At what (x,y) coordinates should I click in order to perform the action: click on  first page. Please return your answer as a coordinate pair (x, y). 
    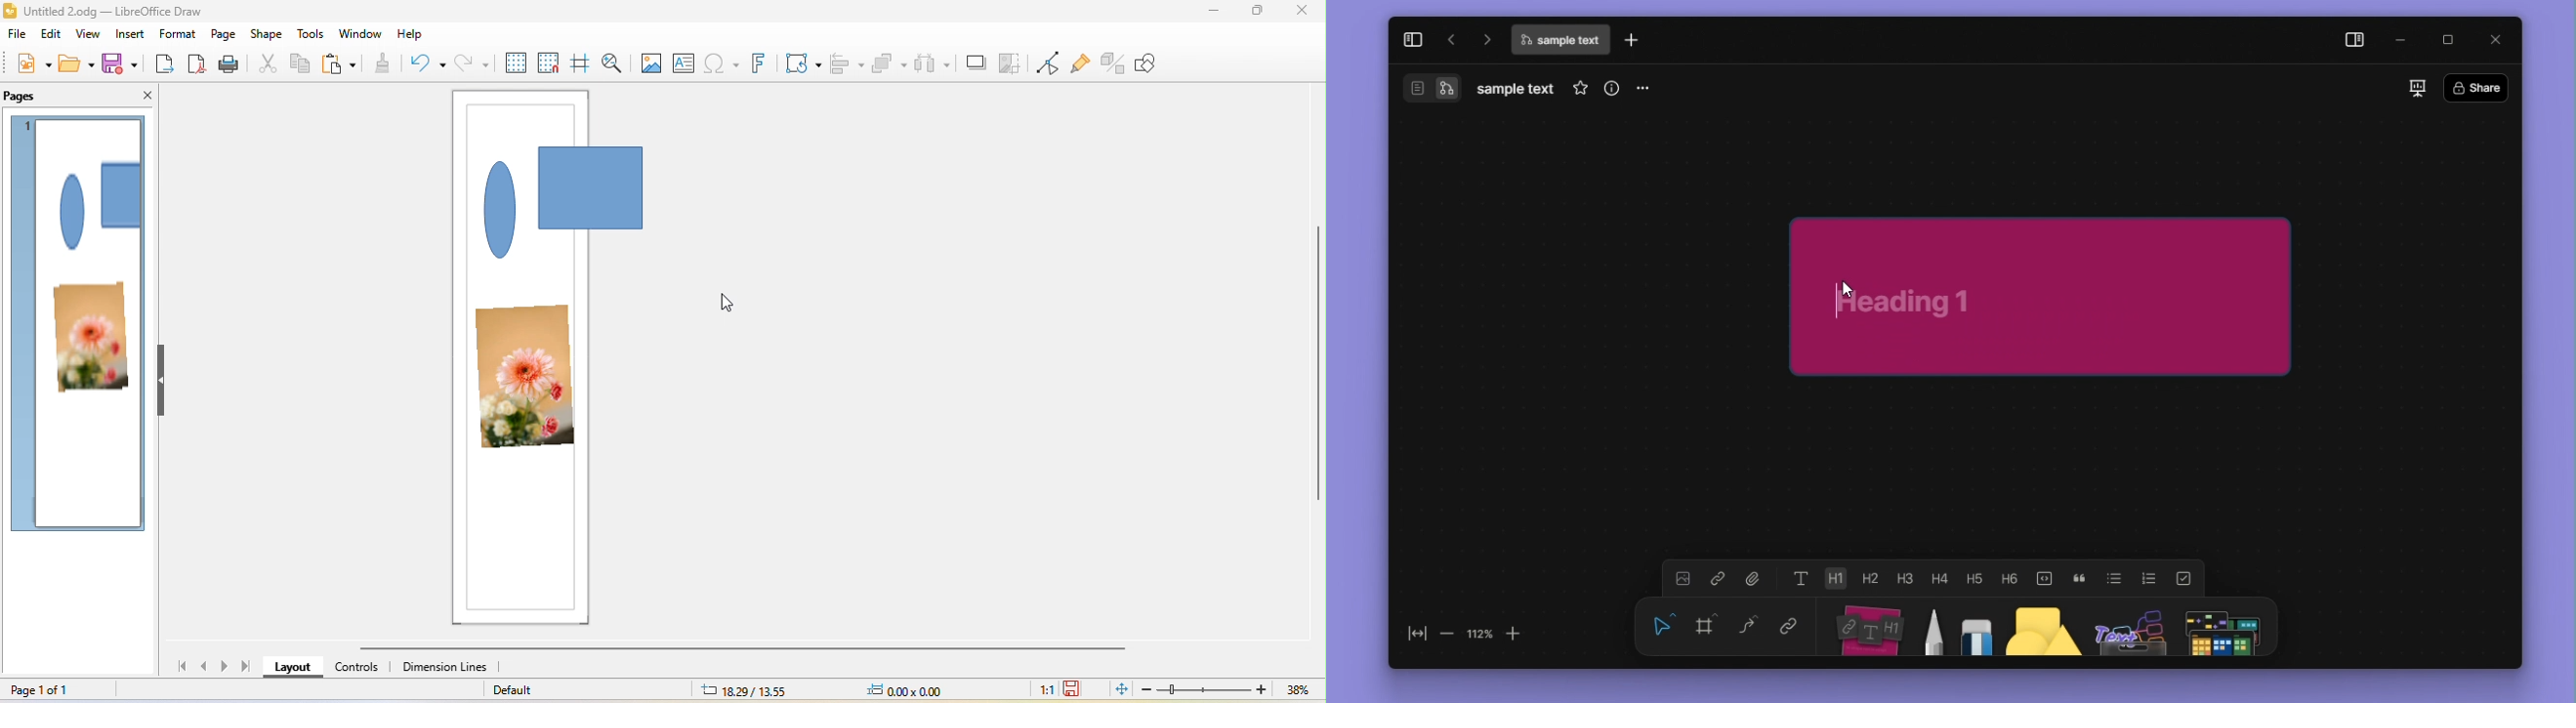
    Looking at the image, I should click on (187, 669).